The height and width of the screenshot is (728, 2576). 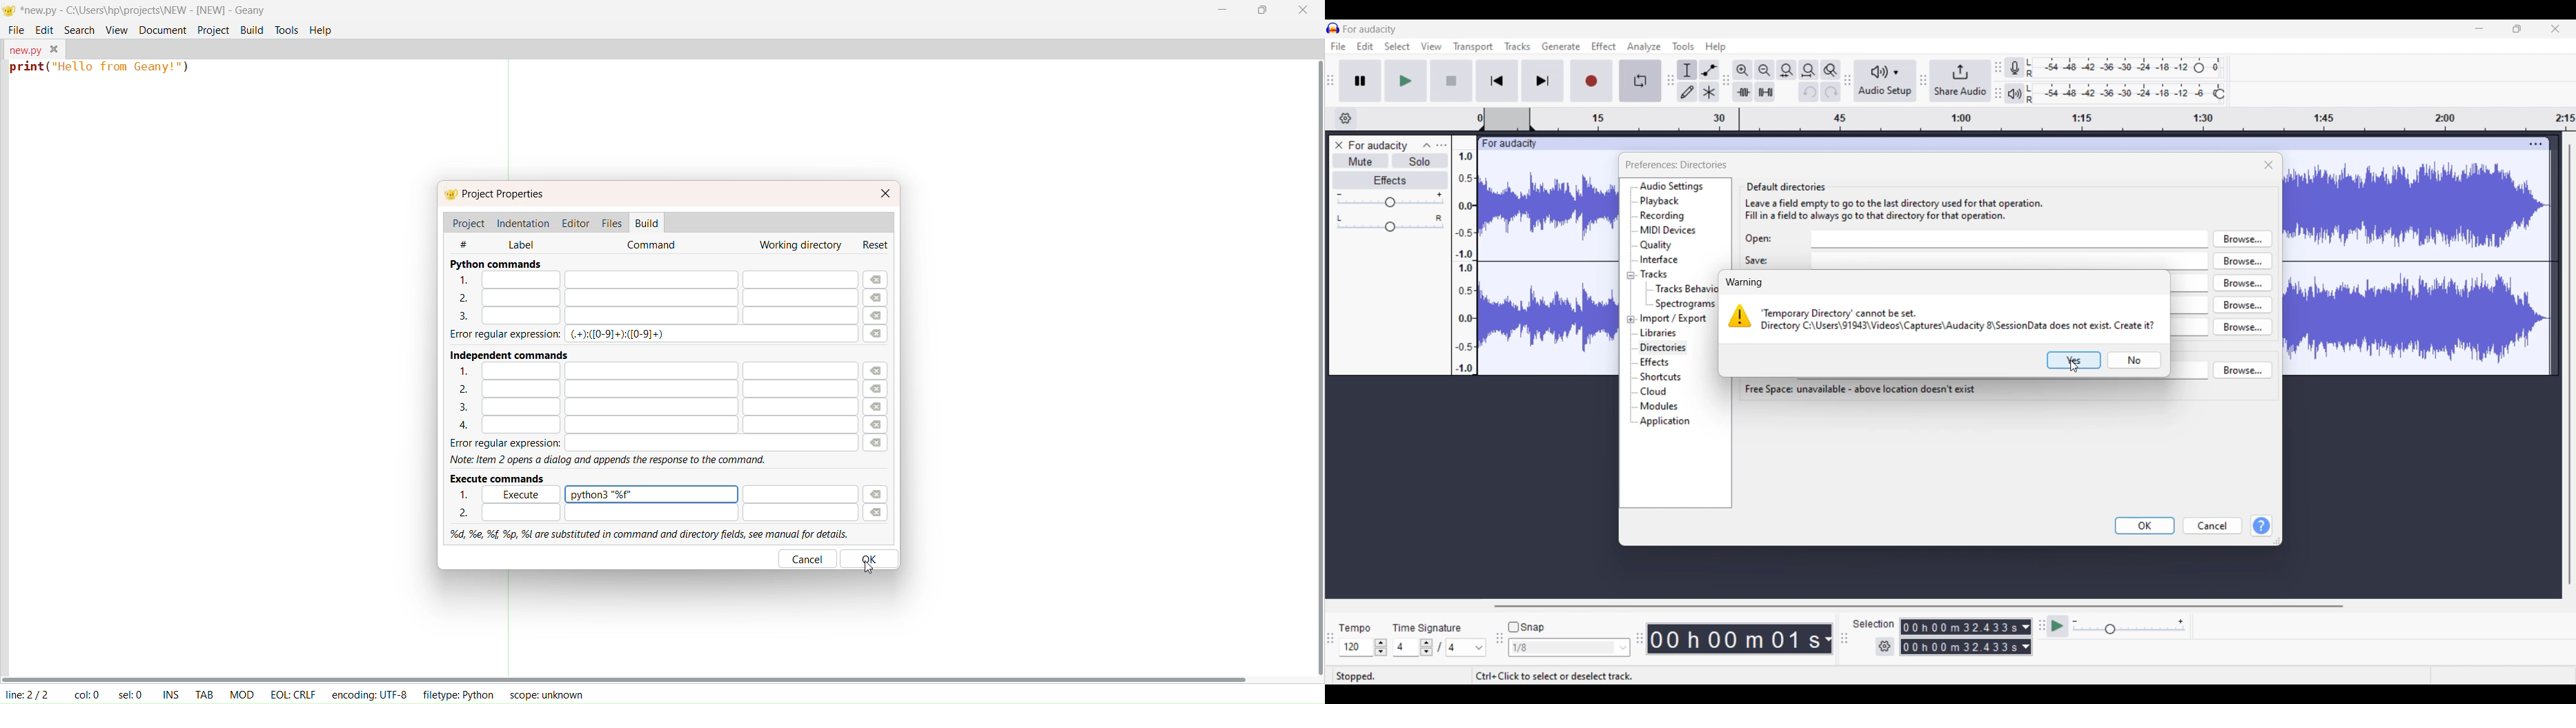 I want to click on Spectrograms, so click(x=1687, y=304).